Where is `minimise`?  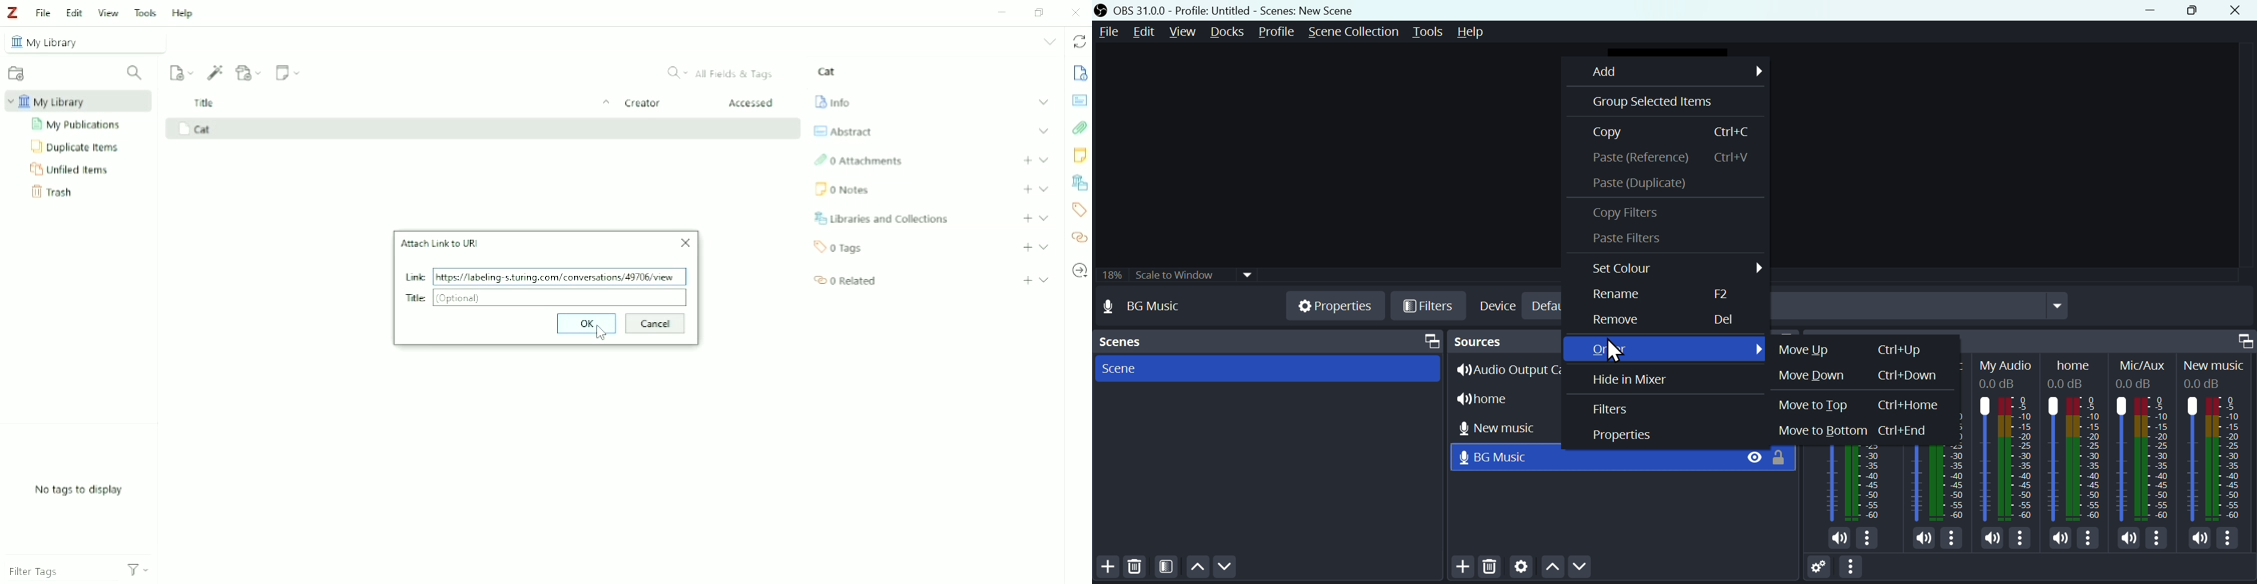
minimise is located at coordinates (2145, 10).